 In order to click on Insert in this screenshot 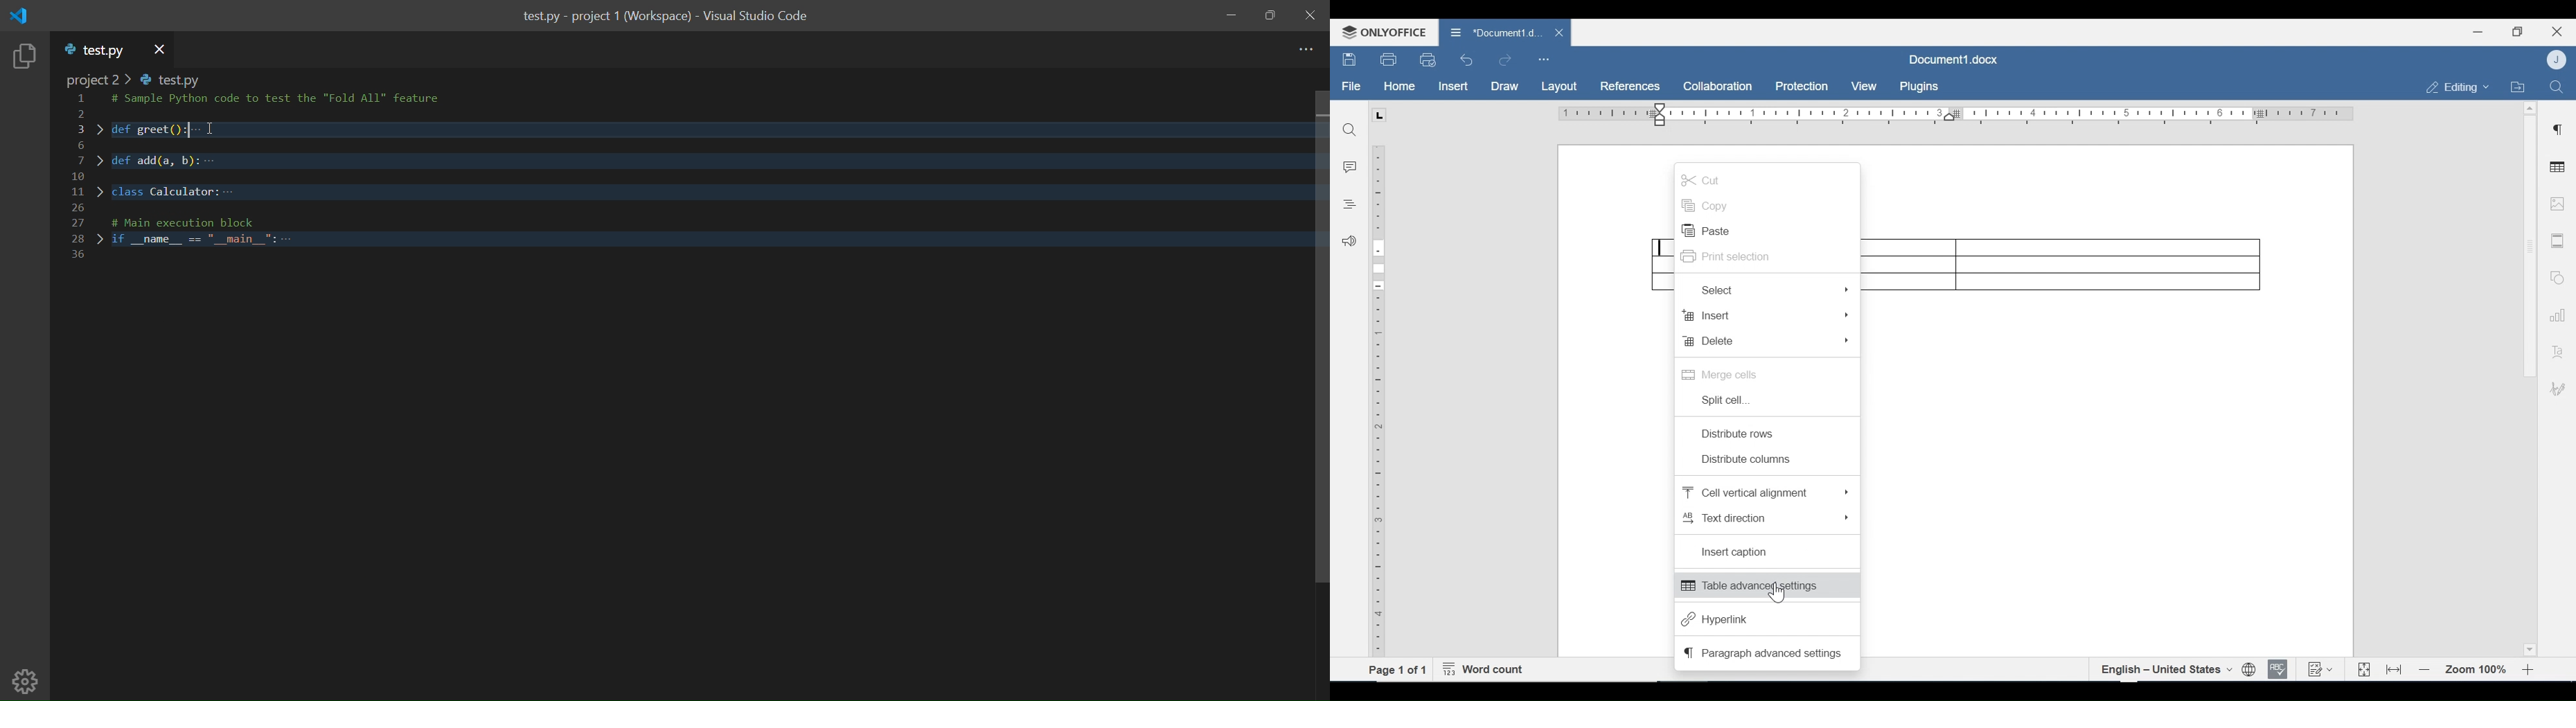, I will do `click(1767, 315)`.